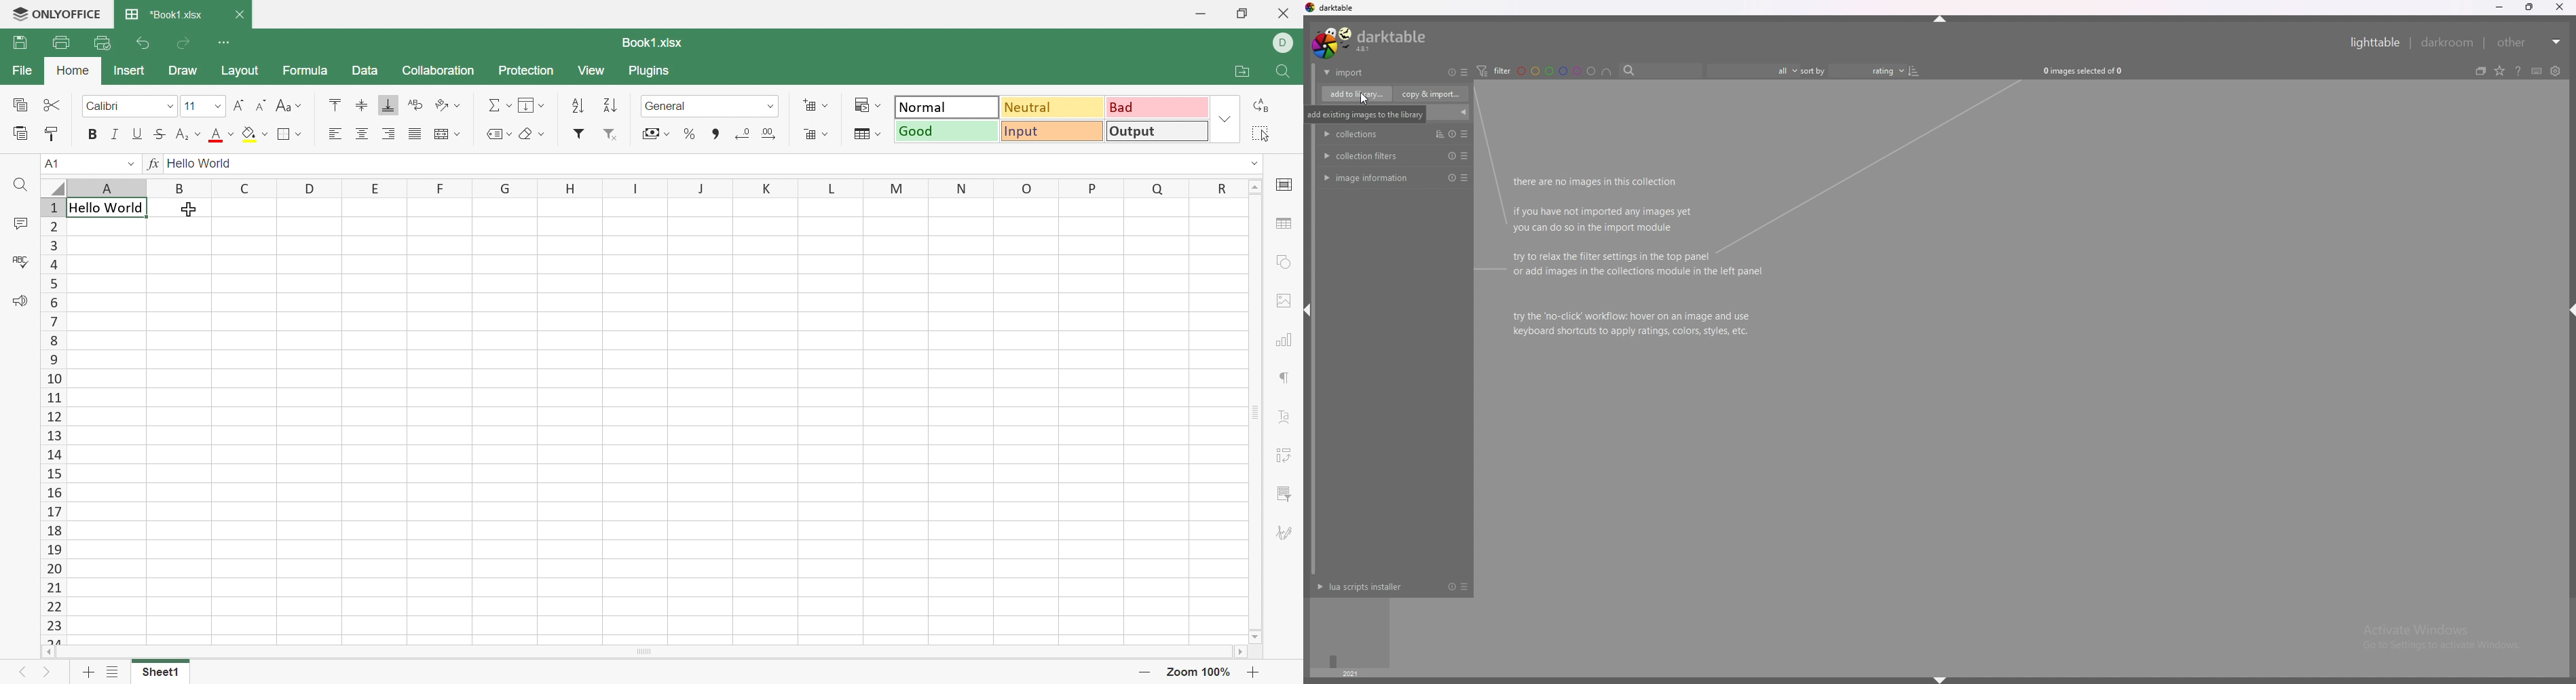  I want to click on Spell checking, so click(22, 262).